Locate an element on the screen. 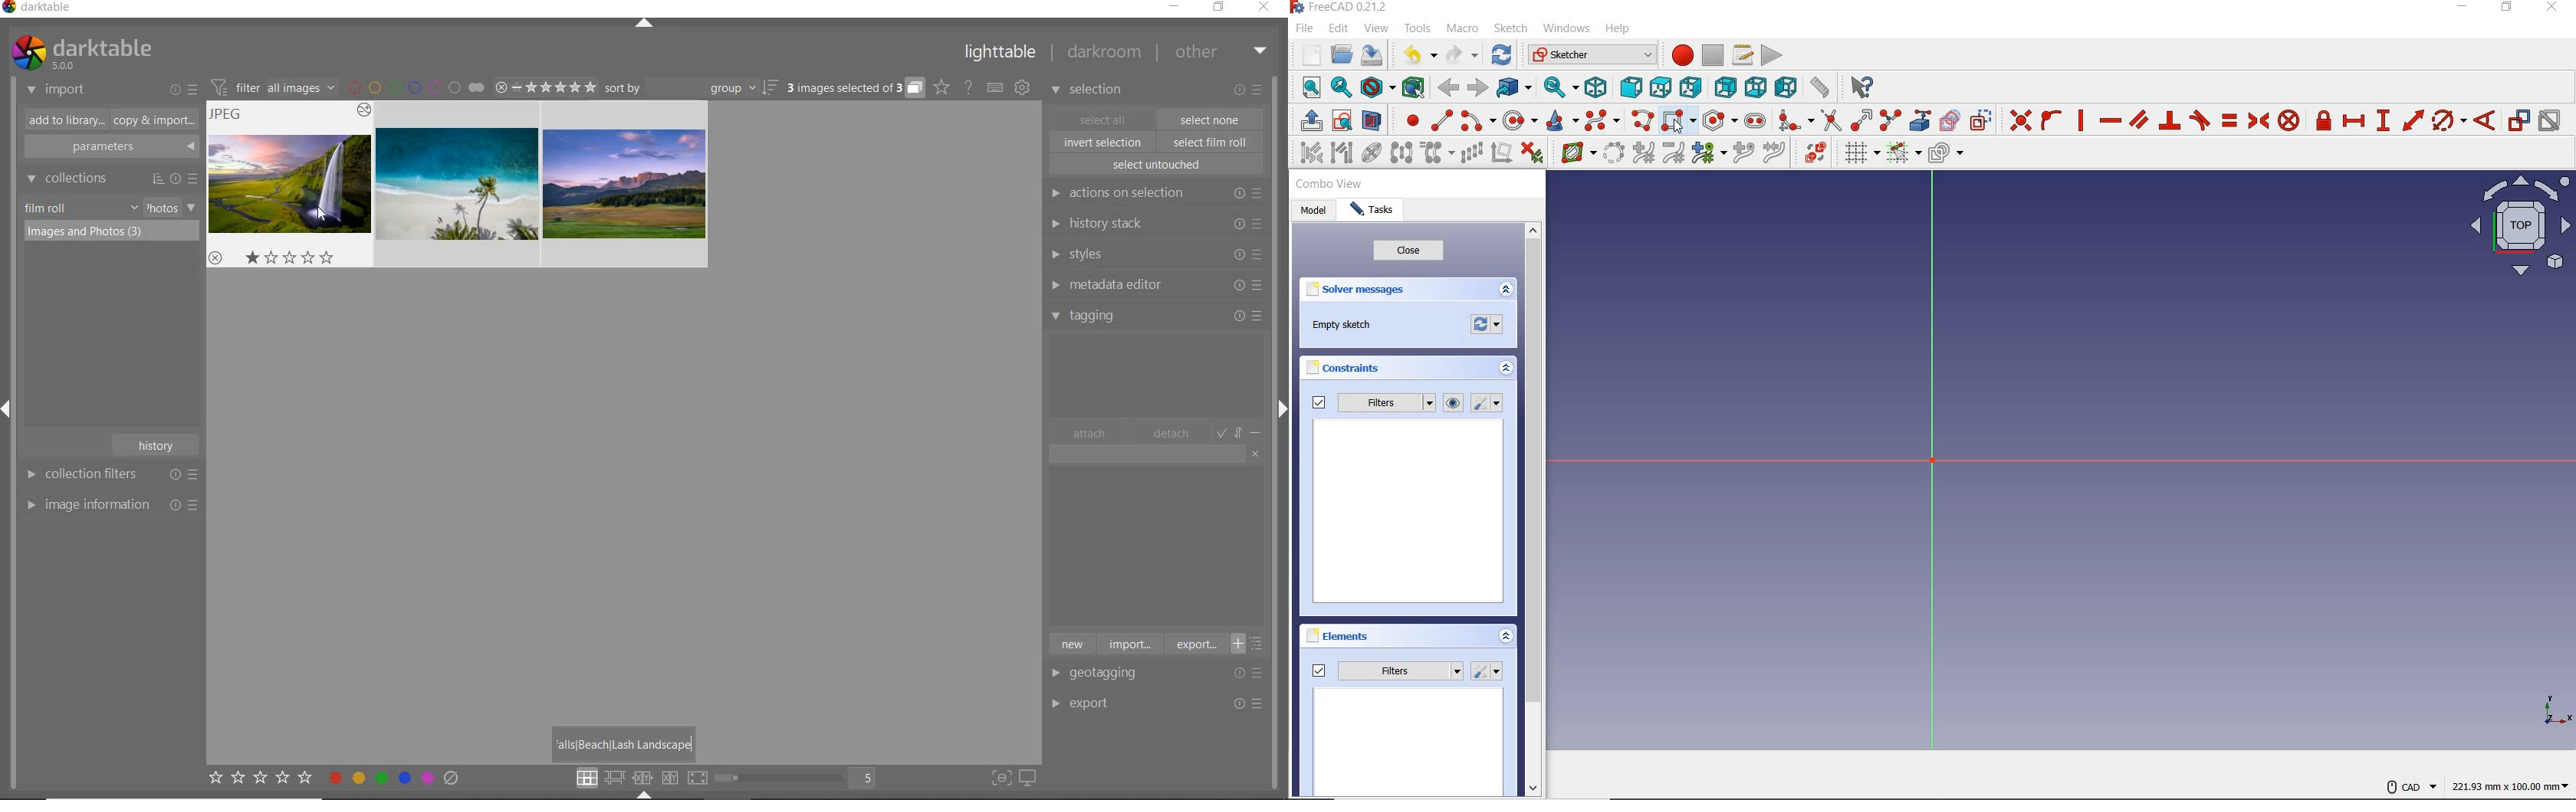 The height and width of the screenshot is (812, 2576). photos is located at coordinates (161, 208).